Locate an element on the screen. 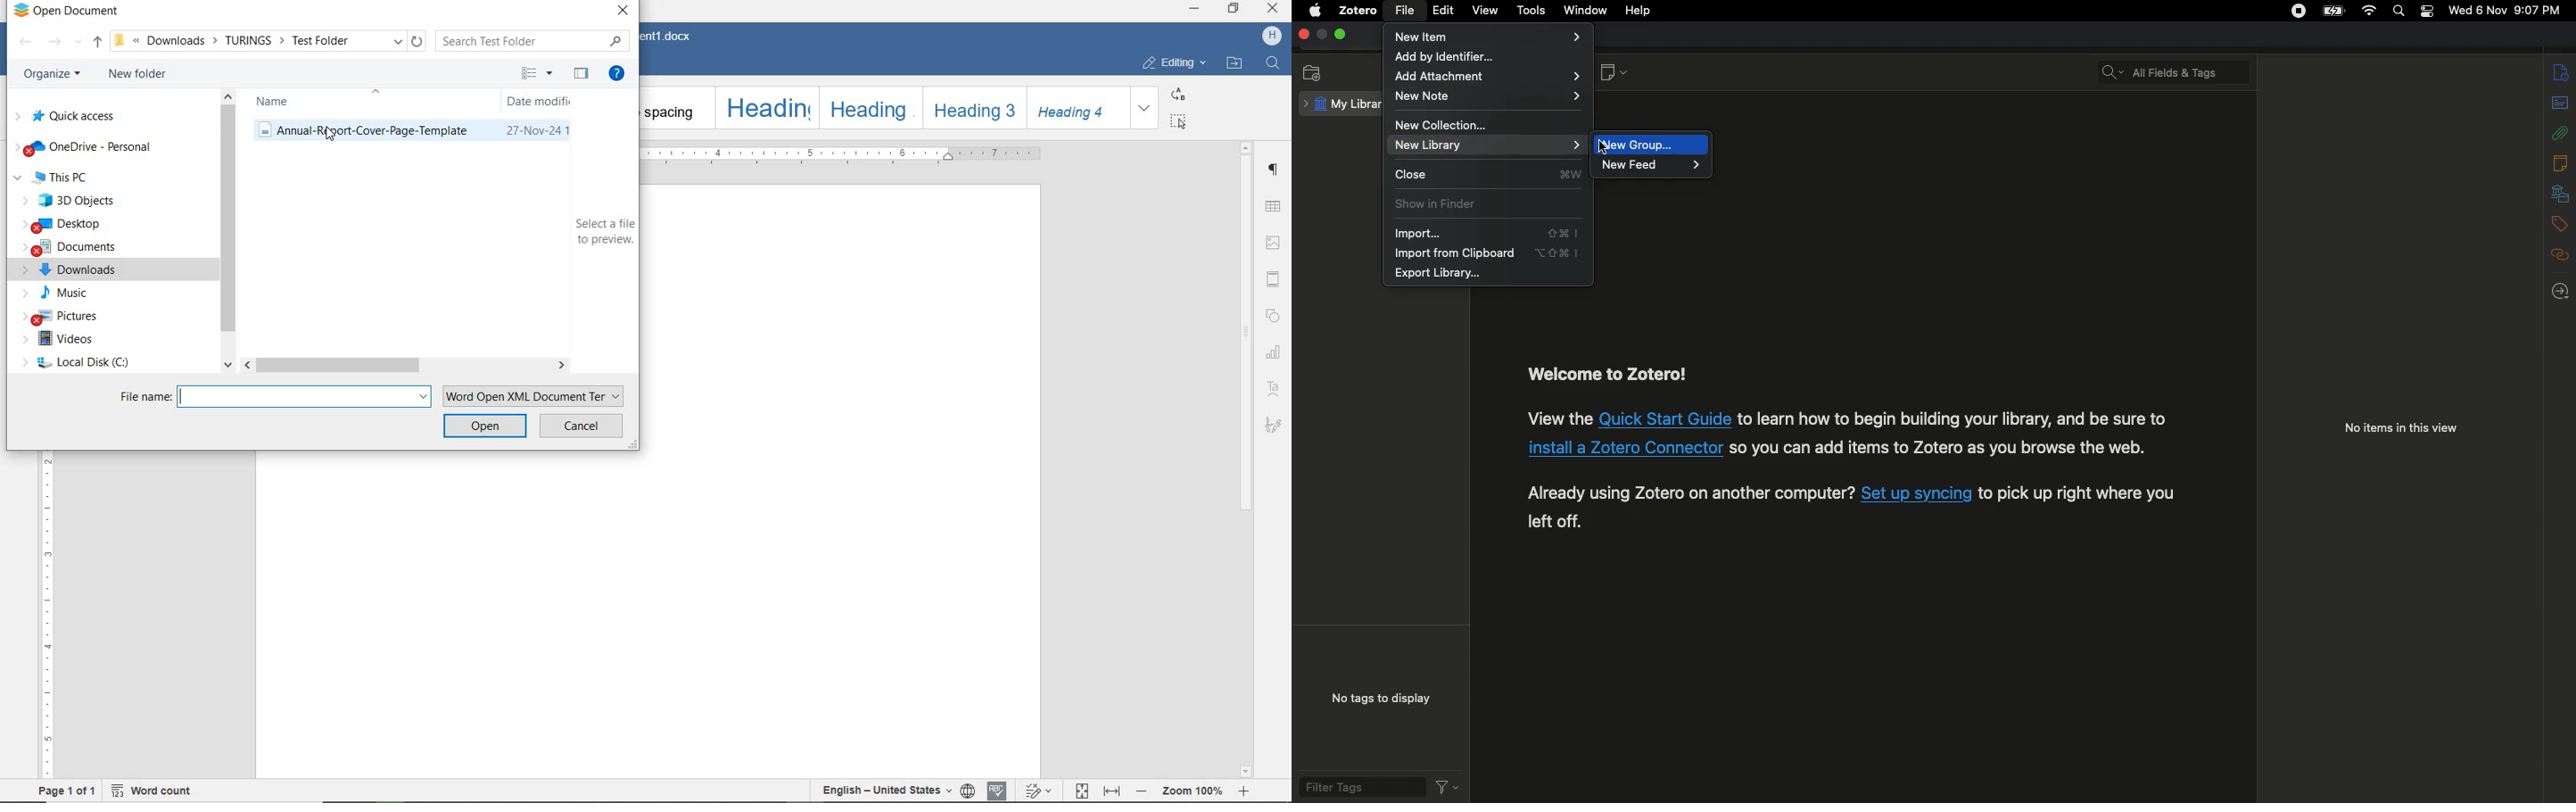 The image size is (2576, 812). No tags to display is located at coordinates (1376, 698).